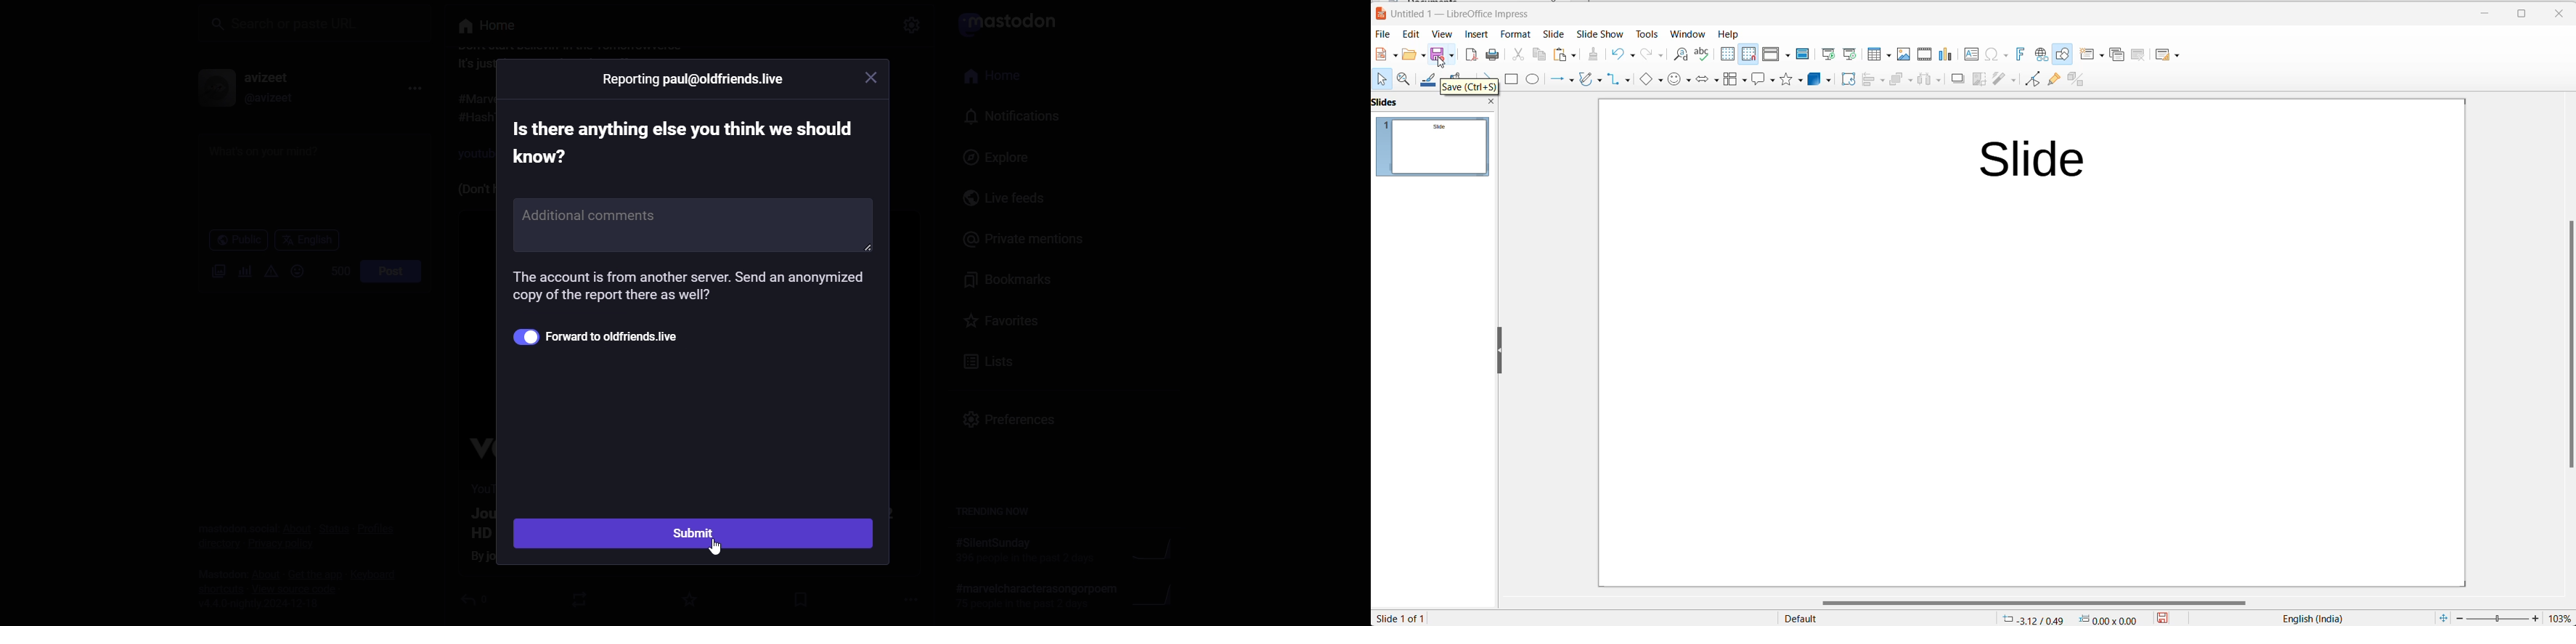  What do you see at coordinates (1826, 54) in the screenshot?
I see `Start from first slide` at bounding box center [1826, 54].